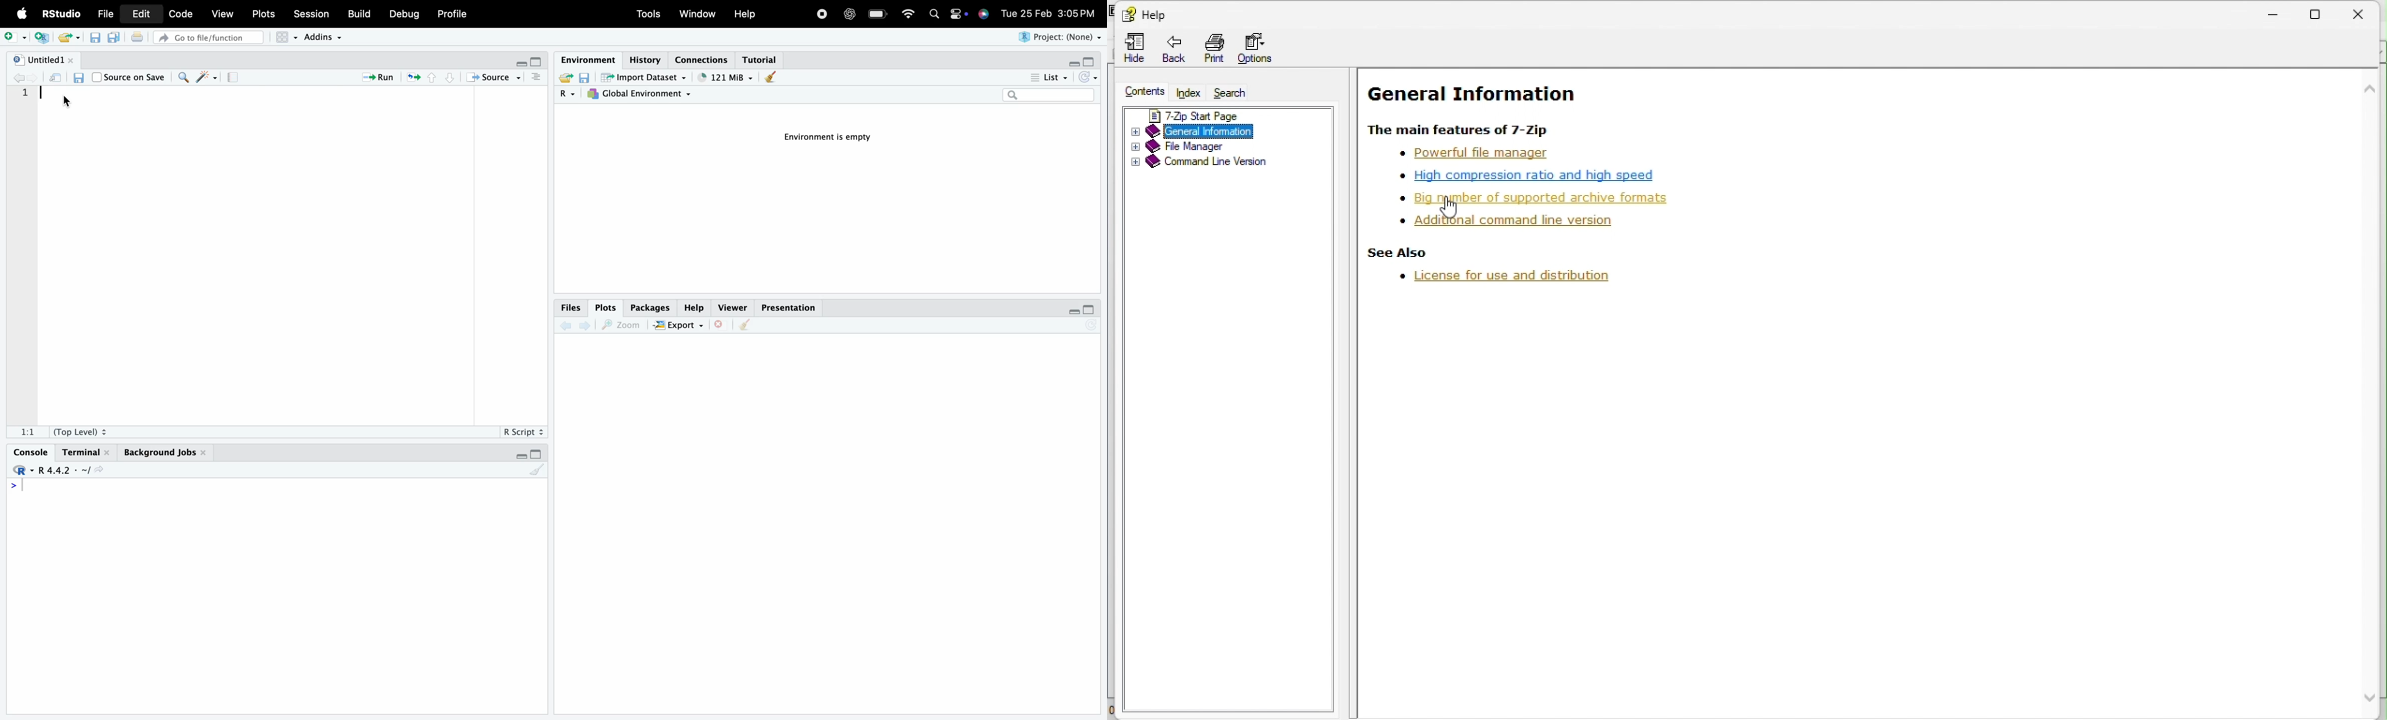 The height and width of the screenshot is (728, 2408). Describe the element at coordinates (183, 77) in the screenshot. I see `Find/Replace` at that location.